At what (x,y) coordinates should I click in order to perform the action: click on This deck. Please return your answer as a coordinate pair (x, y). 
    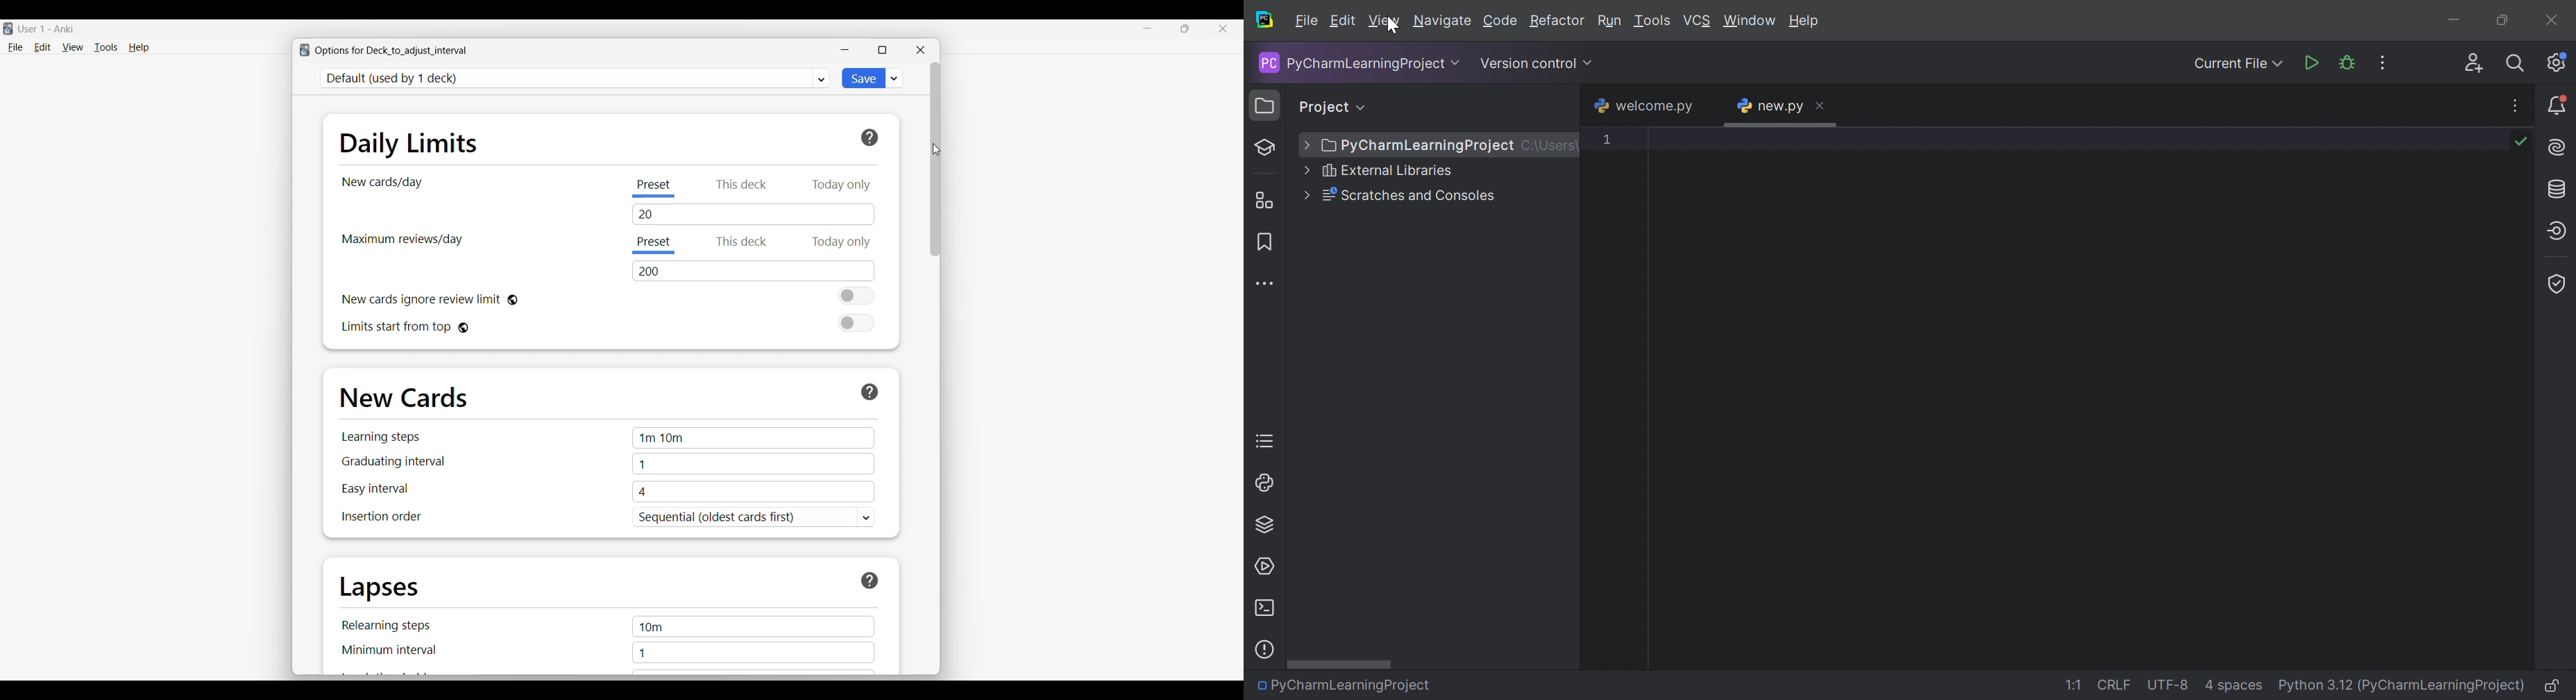
    Looking at the image, I should click on (742, 183).